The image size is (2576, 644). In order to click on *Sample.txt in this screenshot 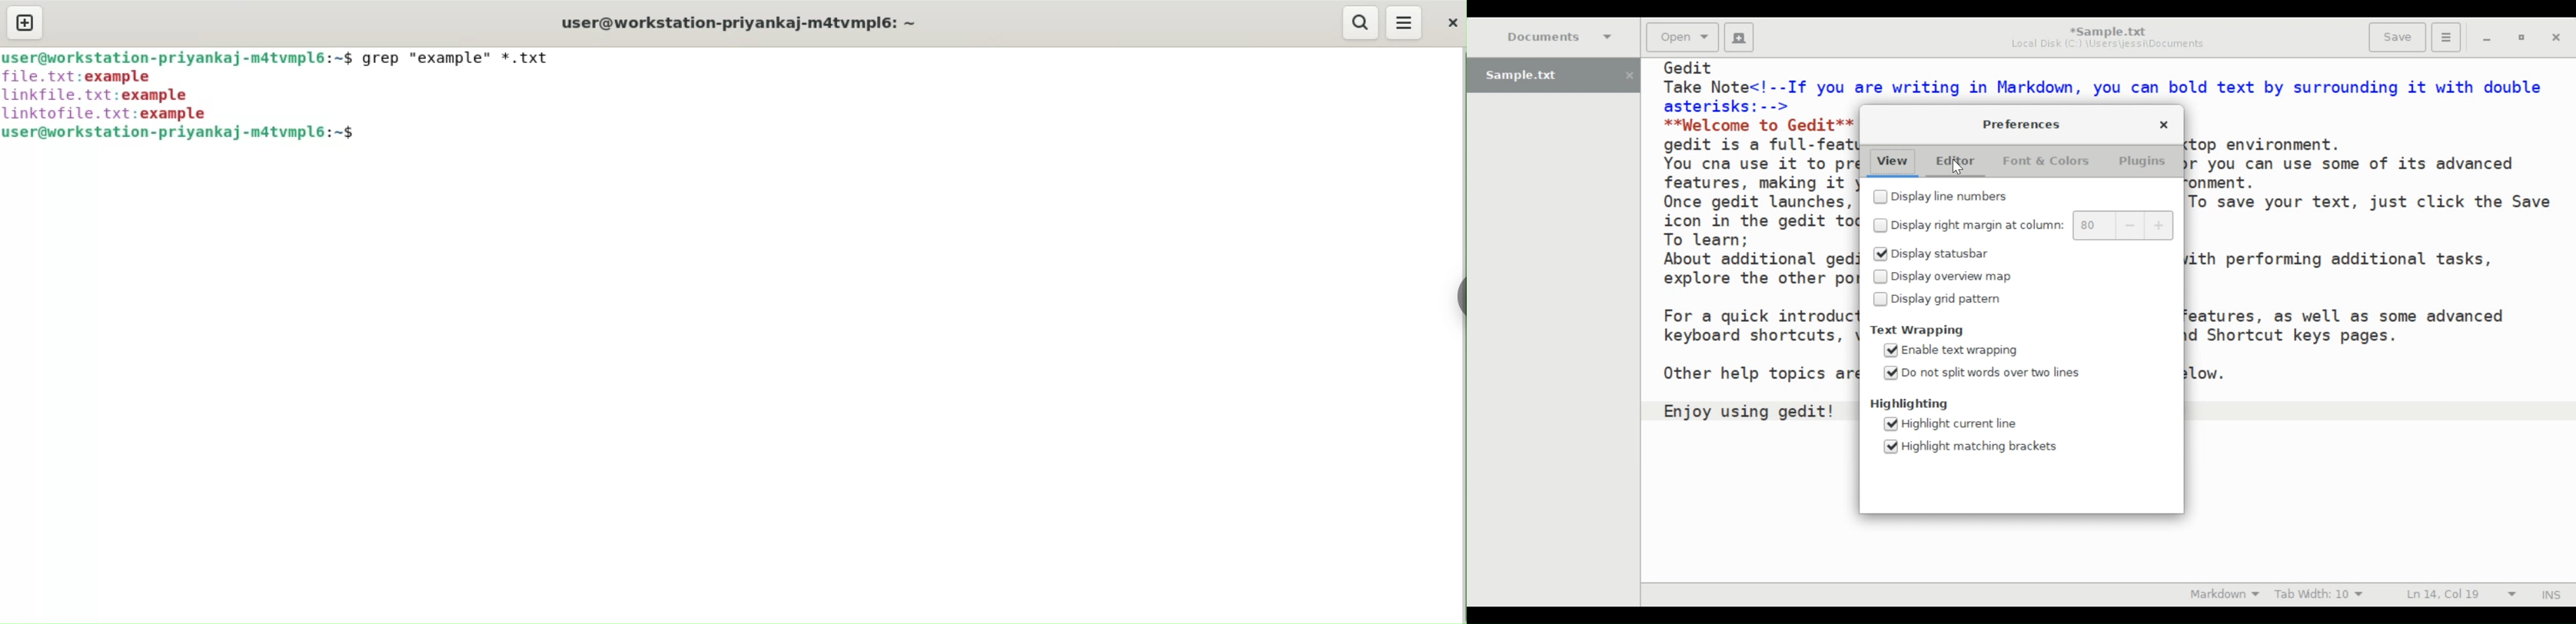, I will do `click(2108, 31)`.